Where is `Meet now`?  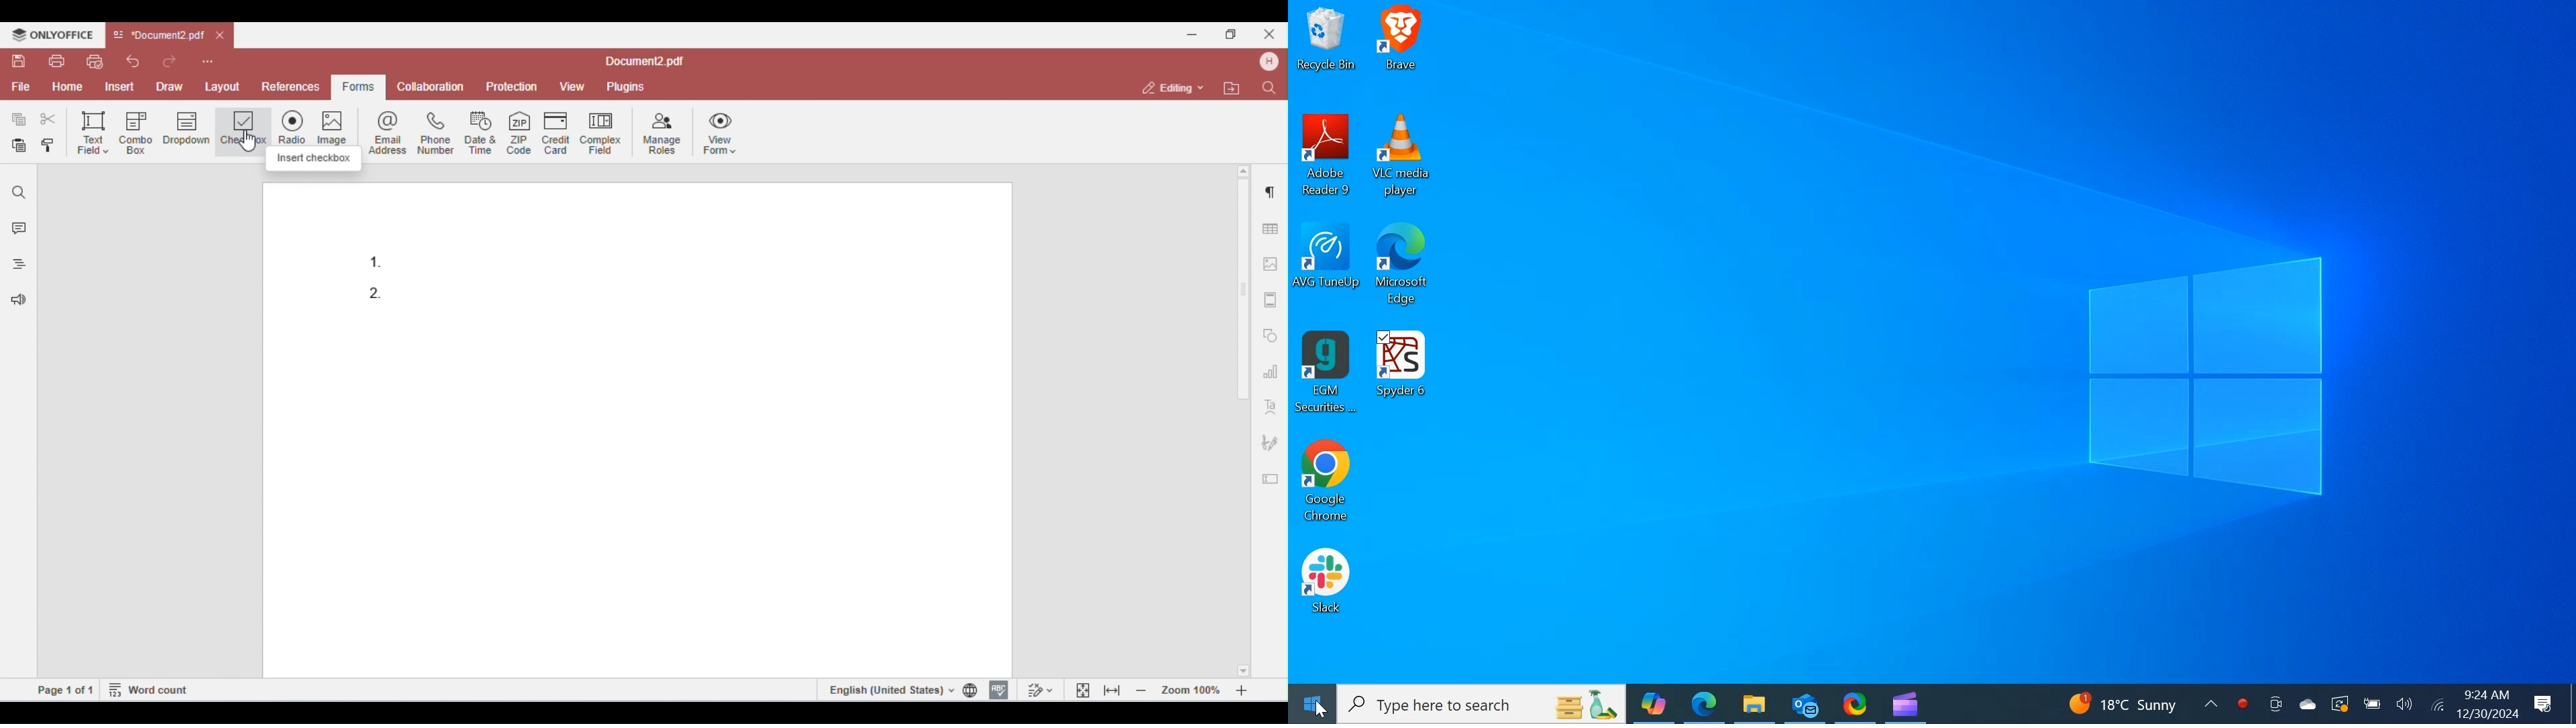
Meet now is located at coordinates (2273, 702).